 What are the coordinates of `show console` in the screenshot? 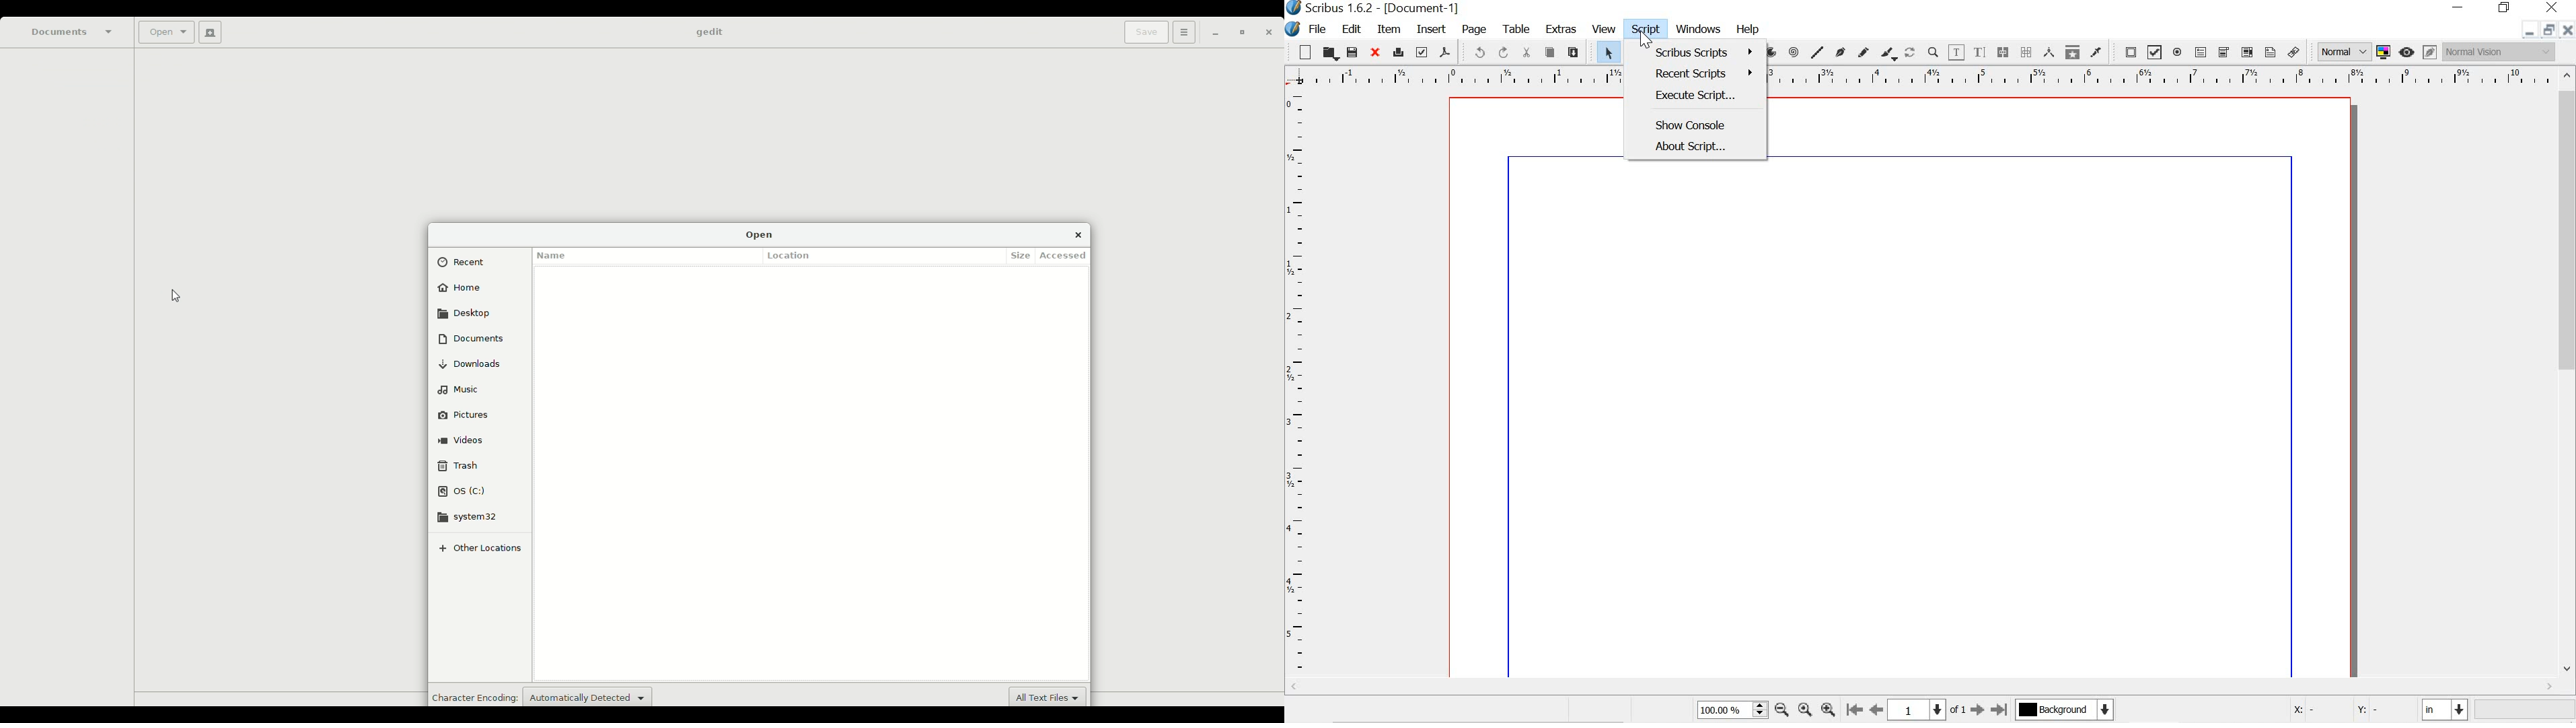 It's located at (1697, 127).